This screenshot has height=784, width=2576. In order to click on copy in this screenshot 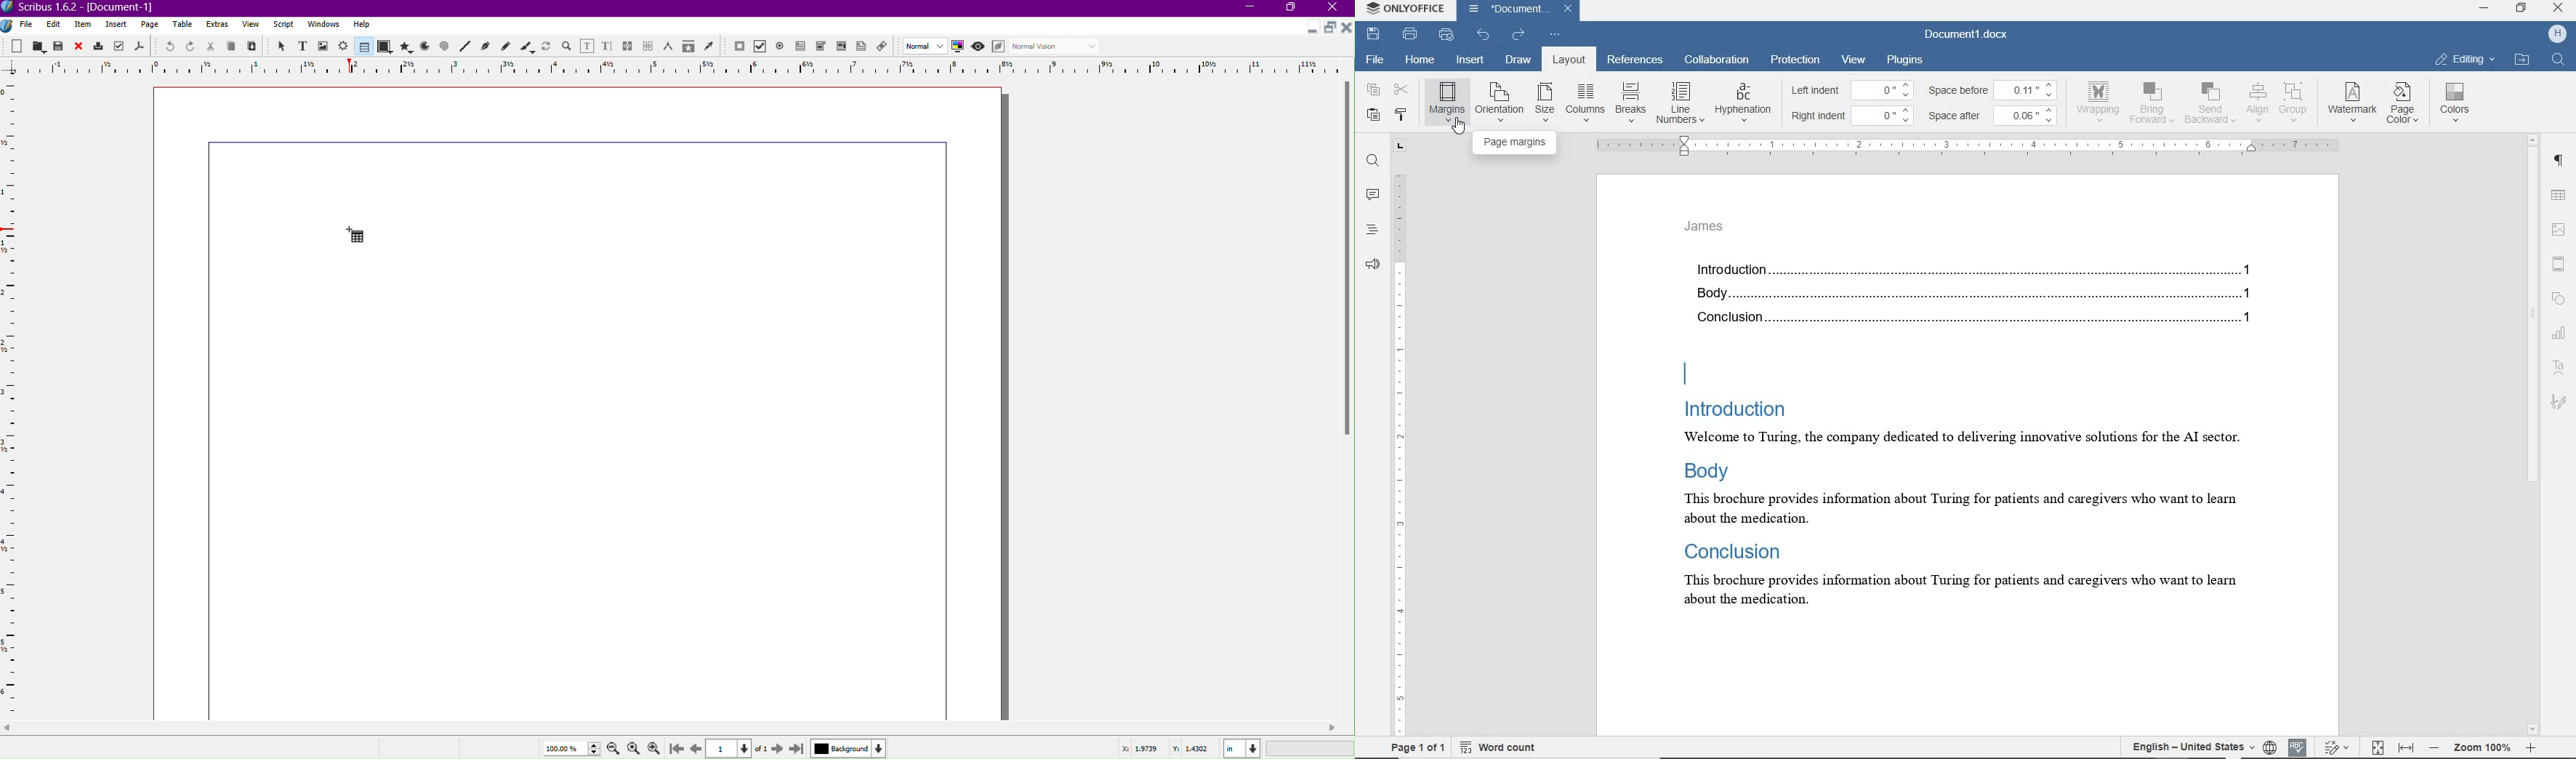, I will do `click(1374, 89)`.